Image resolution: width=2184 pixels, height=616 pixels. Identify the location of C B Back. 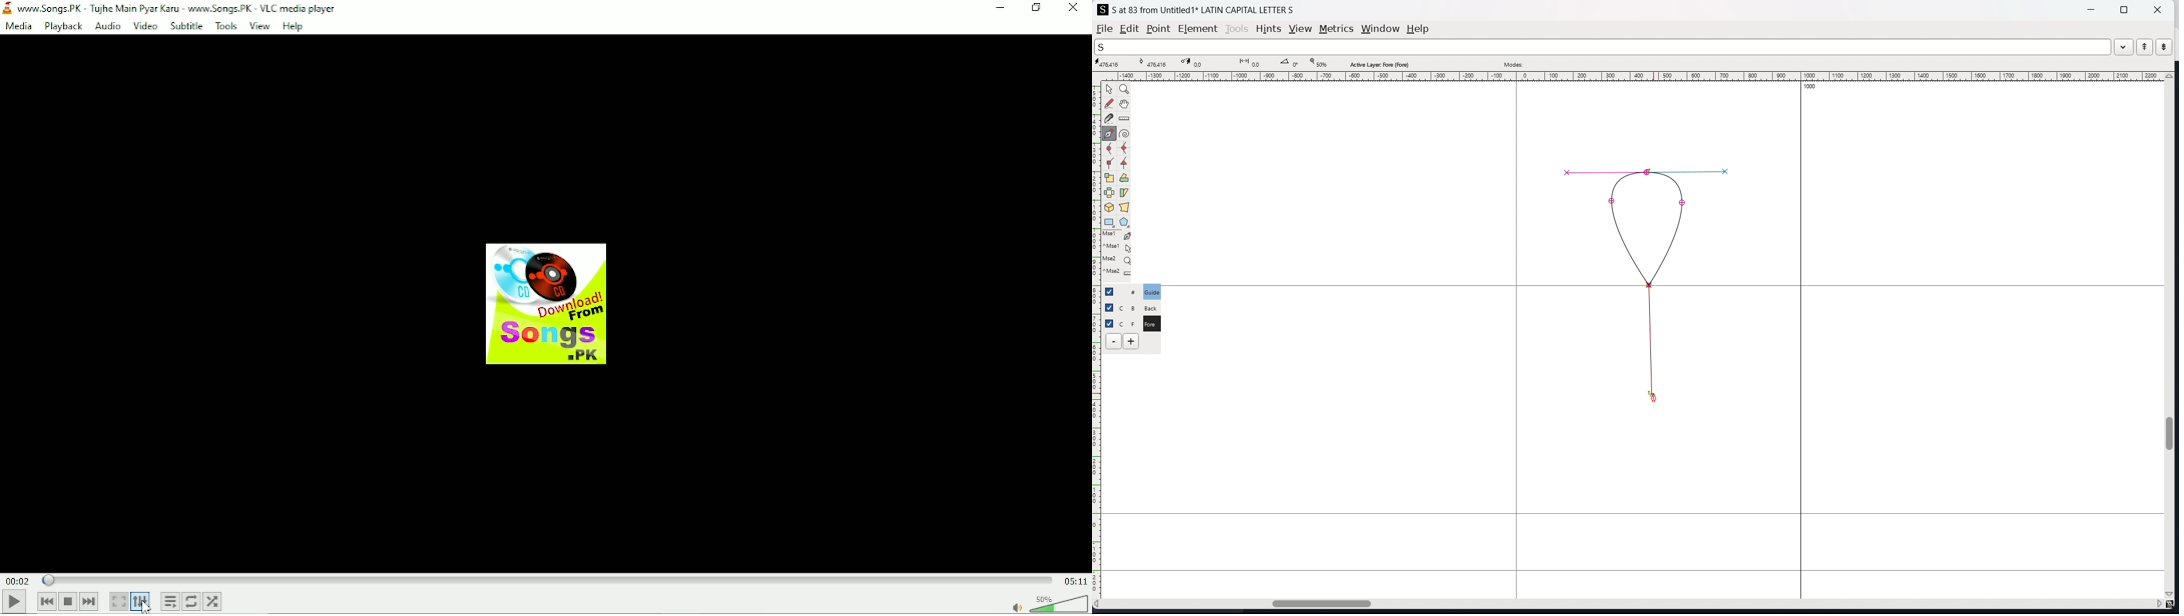
(1150, 306).